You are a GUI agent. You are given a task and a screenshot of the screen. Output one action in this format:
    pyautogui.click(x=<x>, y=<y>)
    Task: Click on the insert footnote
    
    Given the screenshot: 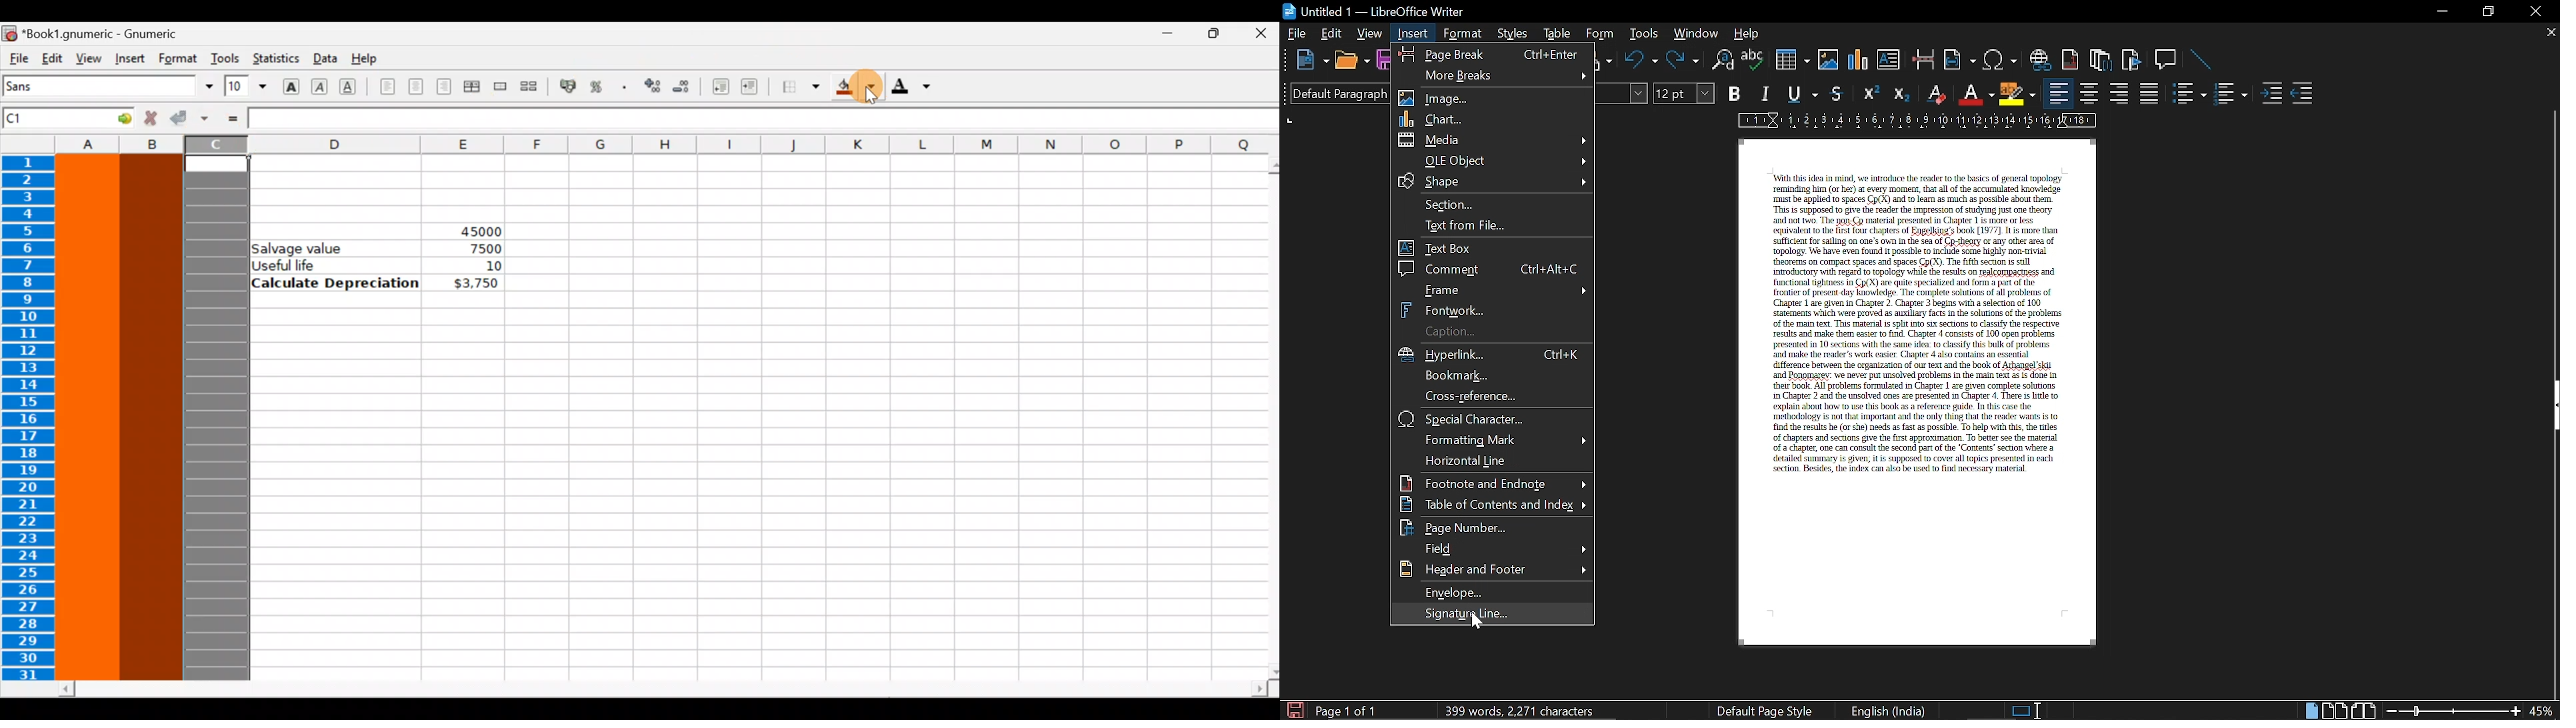 What is the action you would take?
    pyautogui.click(x=2101, y=58)
    